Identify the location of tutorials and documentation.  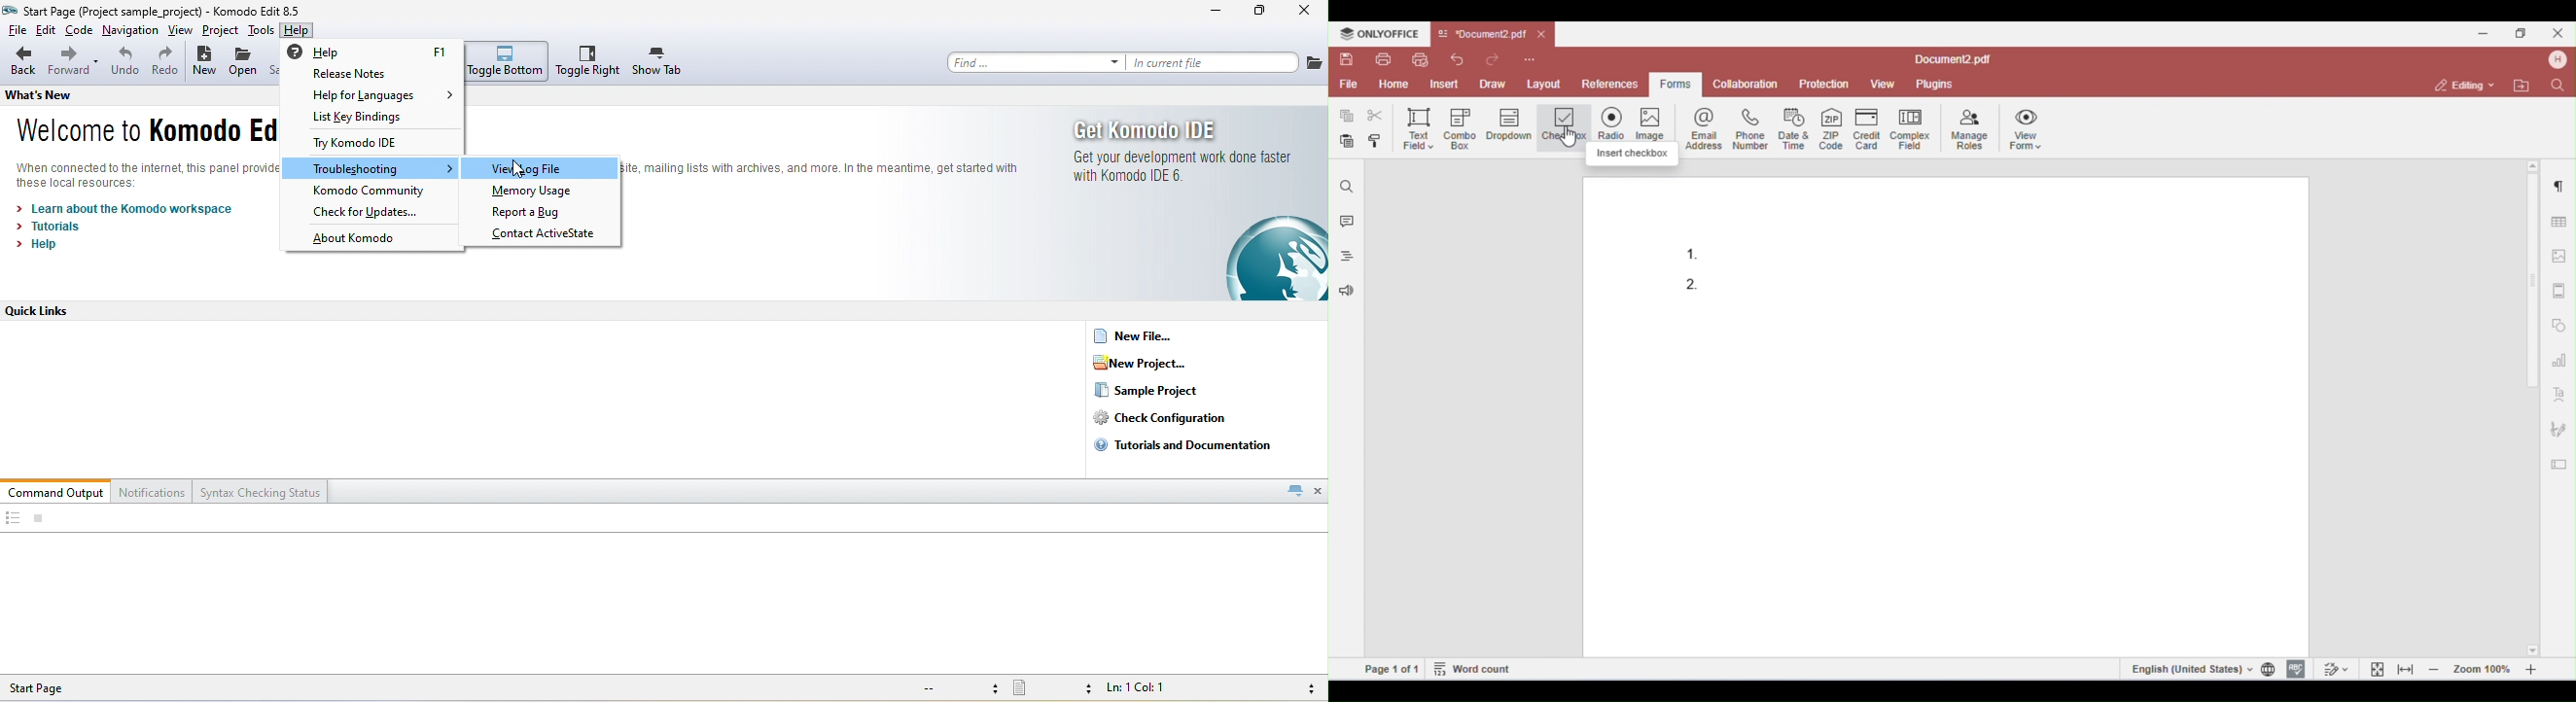
(1188, 444).